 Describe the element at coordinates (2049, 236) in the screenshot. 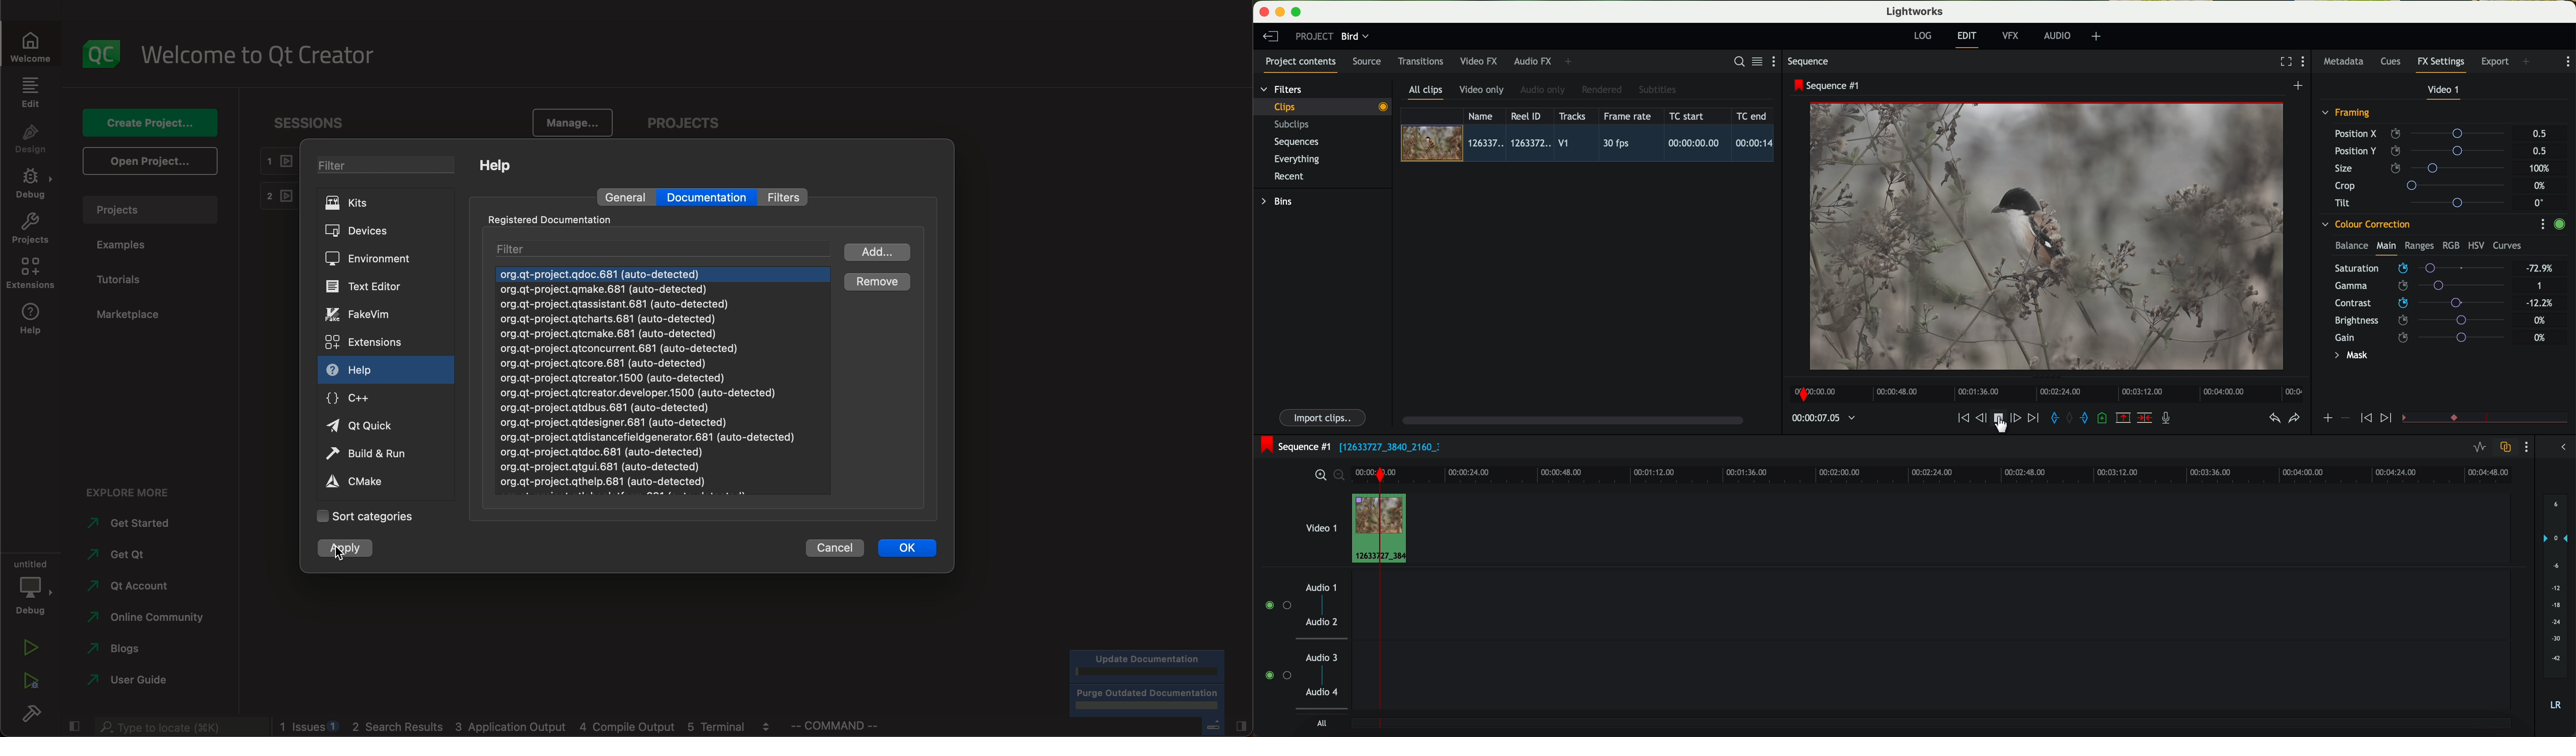

I see `applied effect` at that location.